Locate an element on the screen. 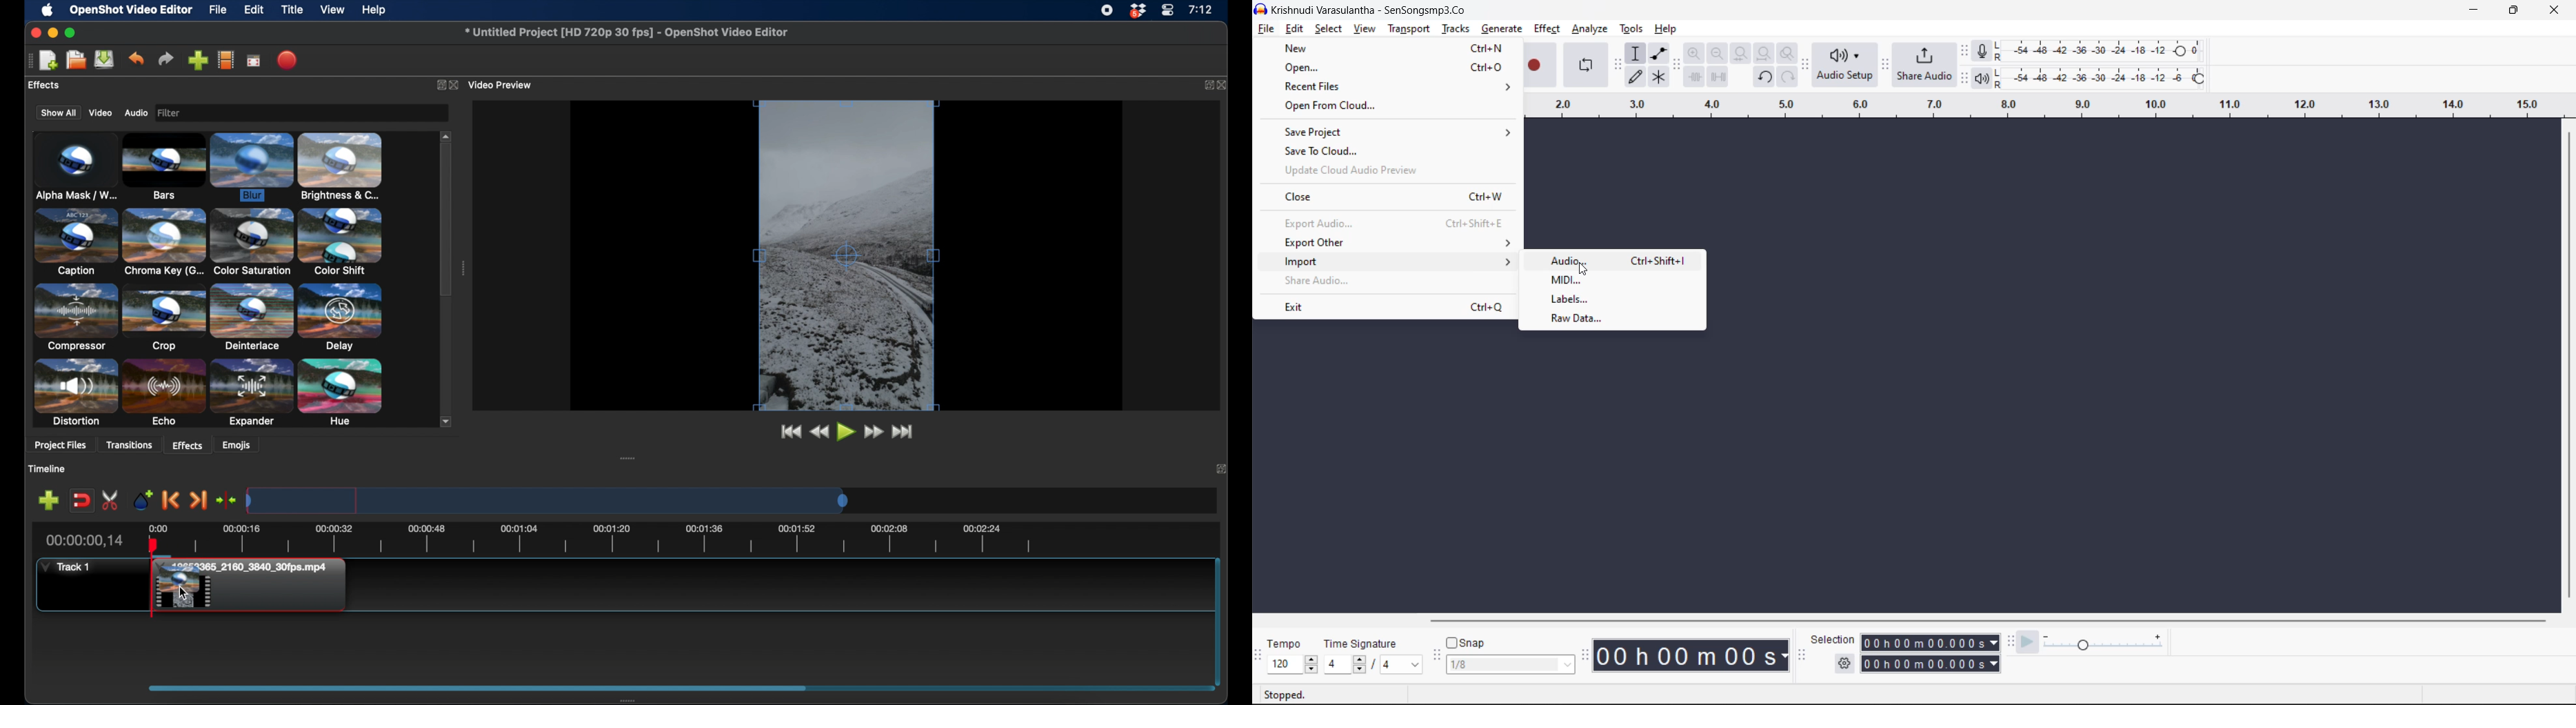  filter is located at coordinates (209, 113).